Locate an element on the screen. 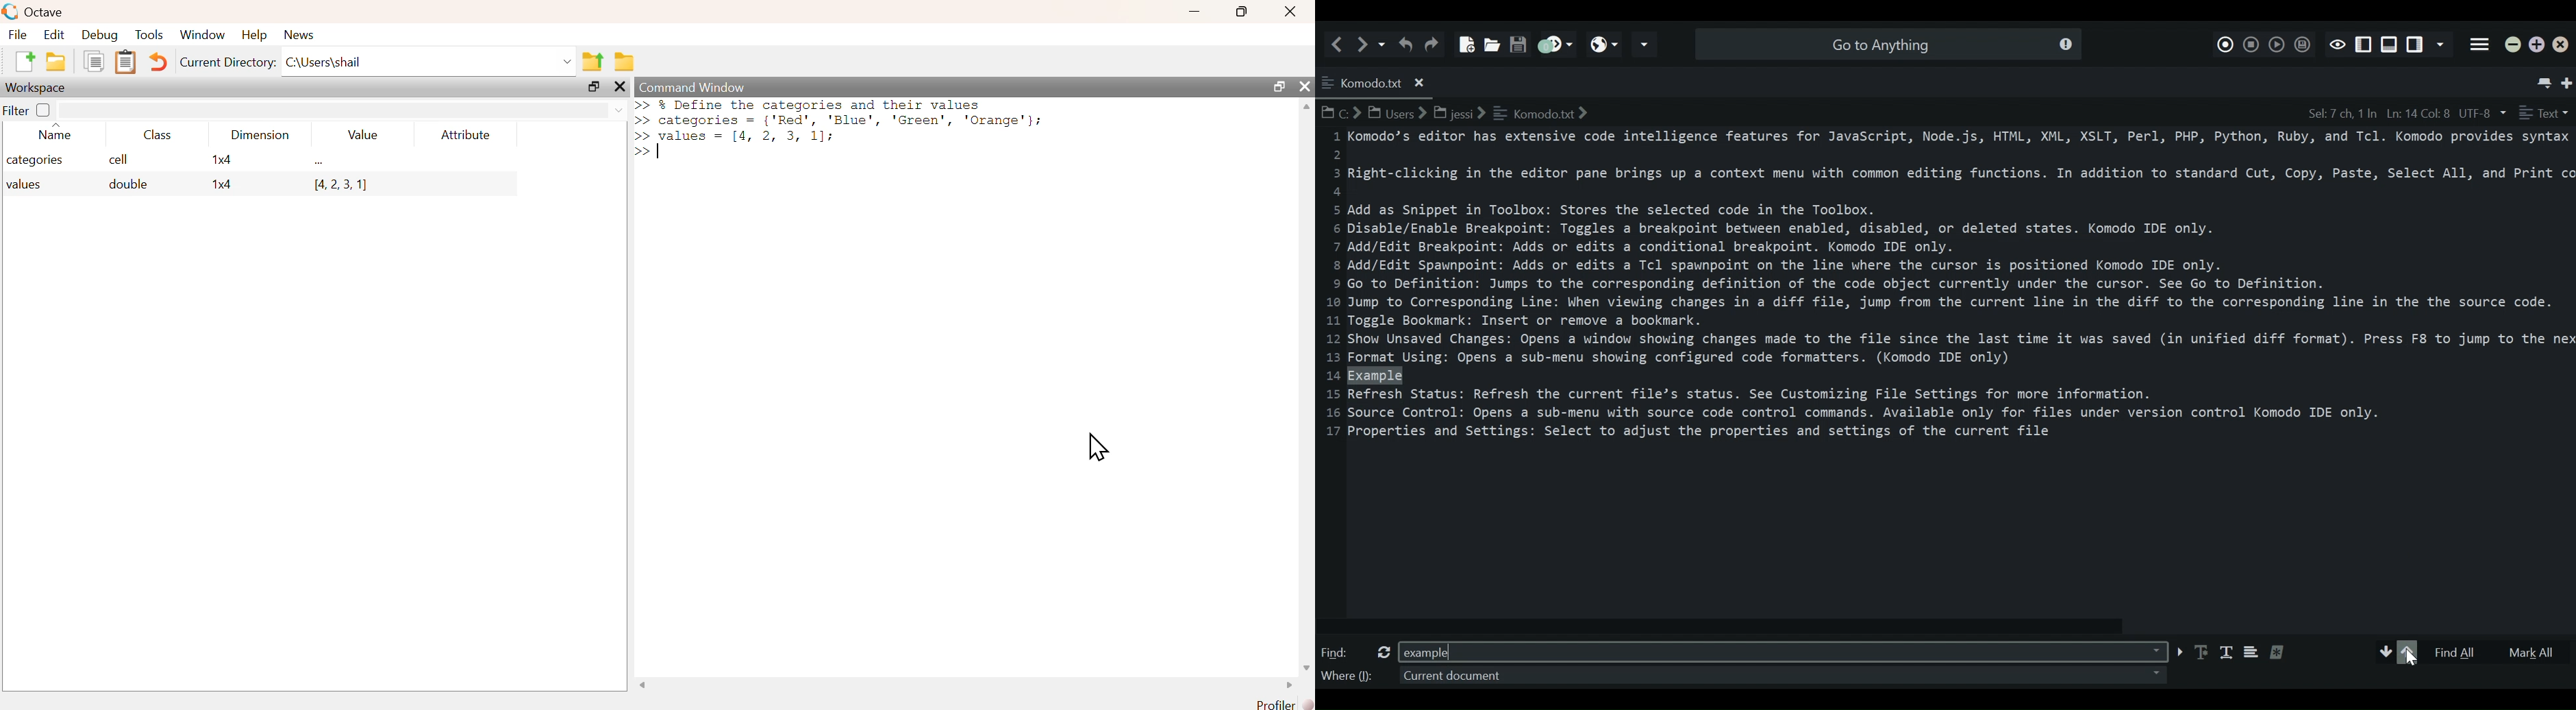 The image size is (2576, 728). double is located at coordinates (129, 184).